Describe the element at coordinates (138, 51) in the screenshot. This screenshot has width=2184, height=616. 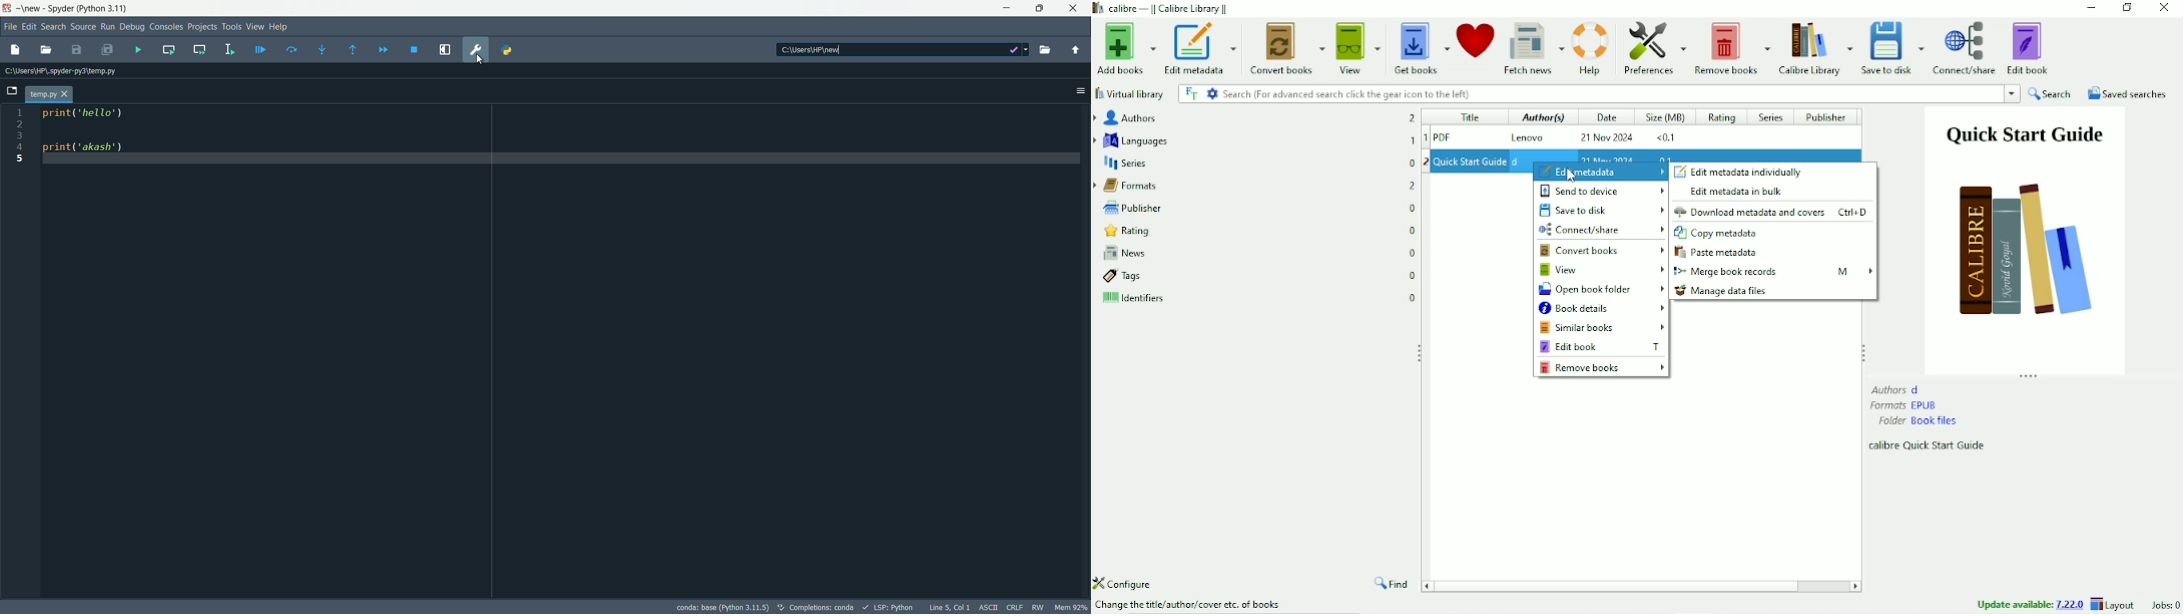
I see `run file` at that location.